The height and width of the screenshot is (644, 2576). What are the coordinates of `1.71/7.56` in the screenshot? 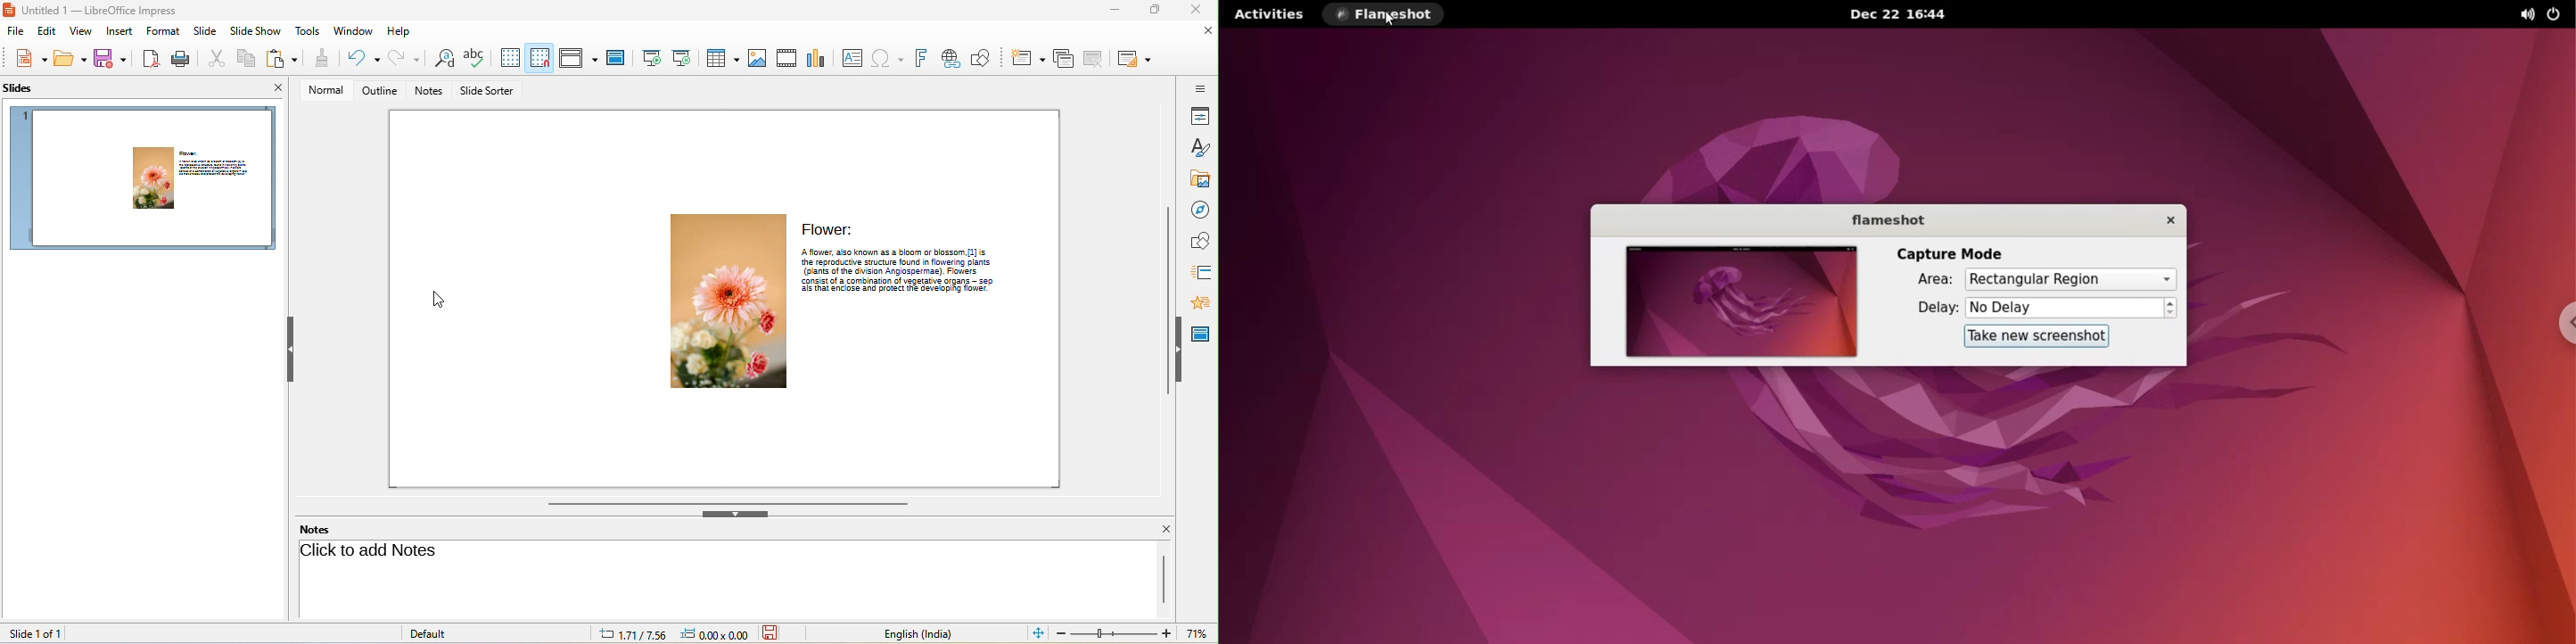 It's located at (631, 634).